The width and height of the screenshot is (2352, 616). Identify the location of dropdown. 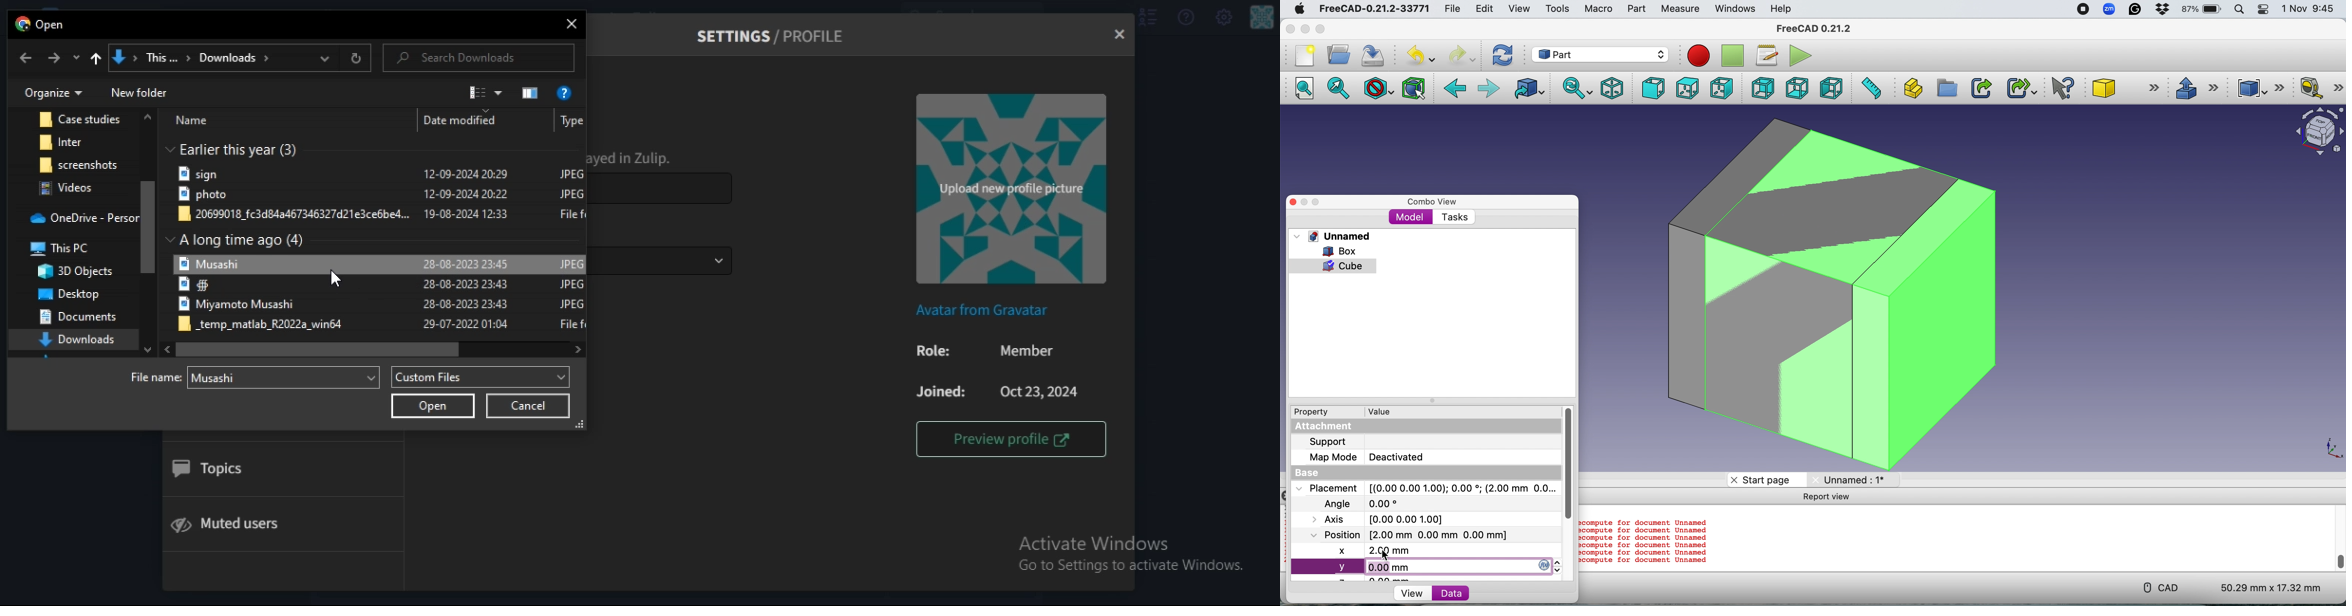
(239, 87).